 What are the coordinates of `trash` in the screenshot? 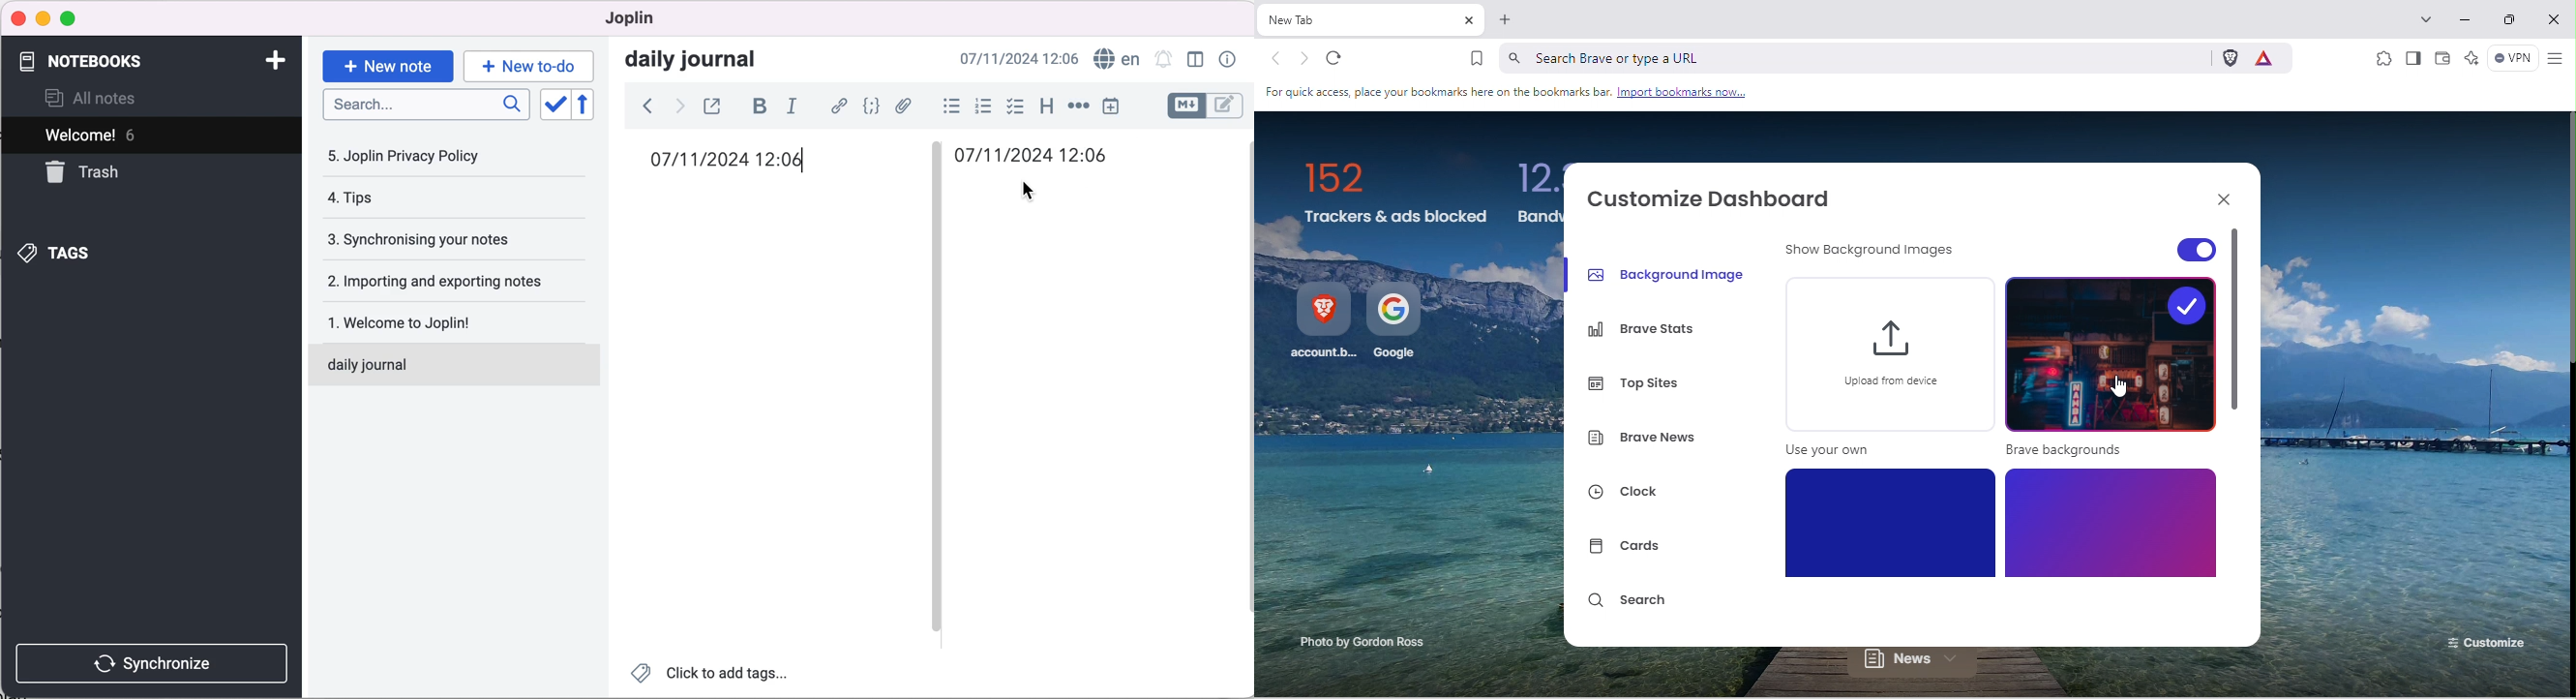 It's located at (122, 174).